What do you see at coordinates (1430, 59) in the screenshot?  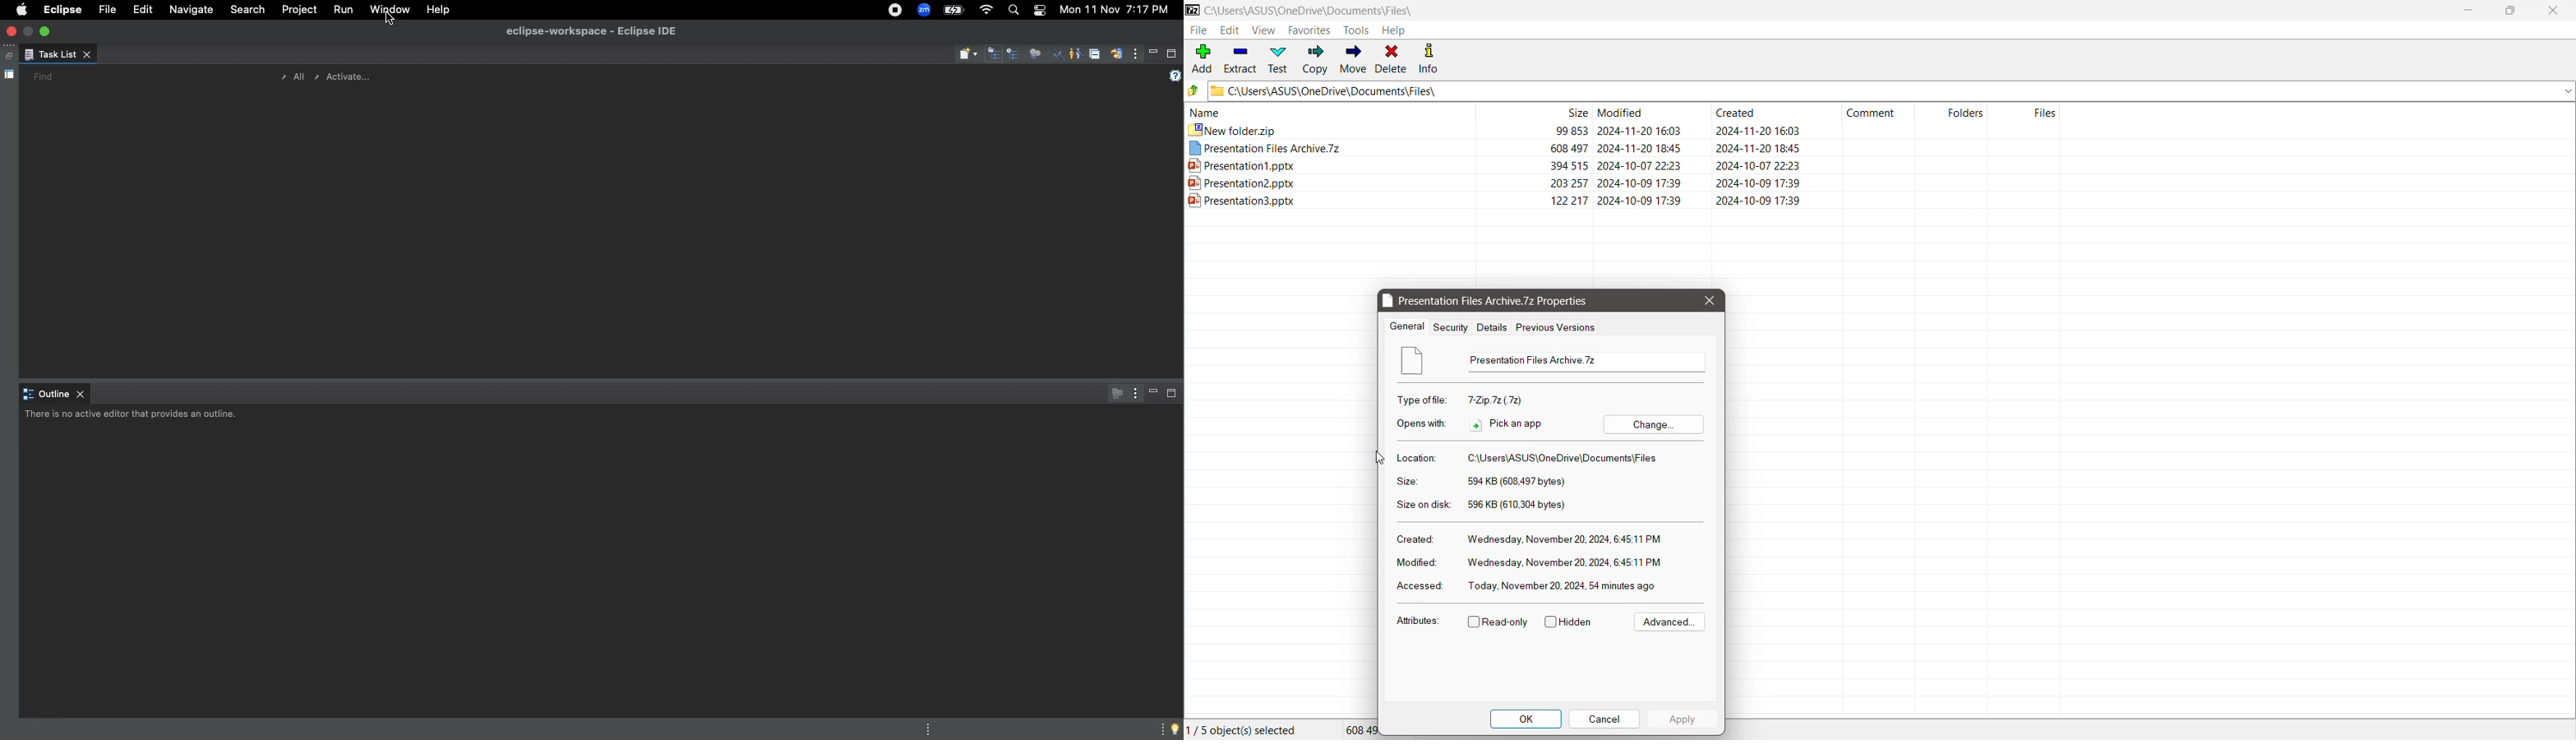 I see `Info` at bounding box center [1430, 59].